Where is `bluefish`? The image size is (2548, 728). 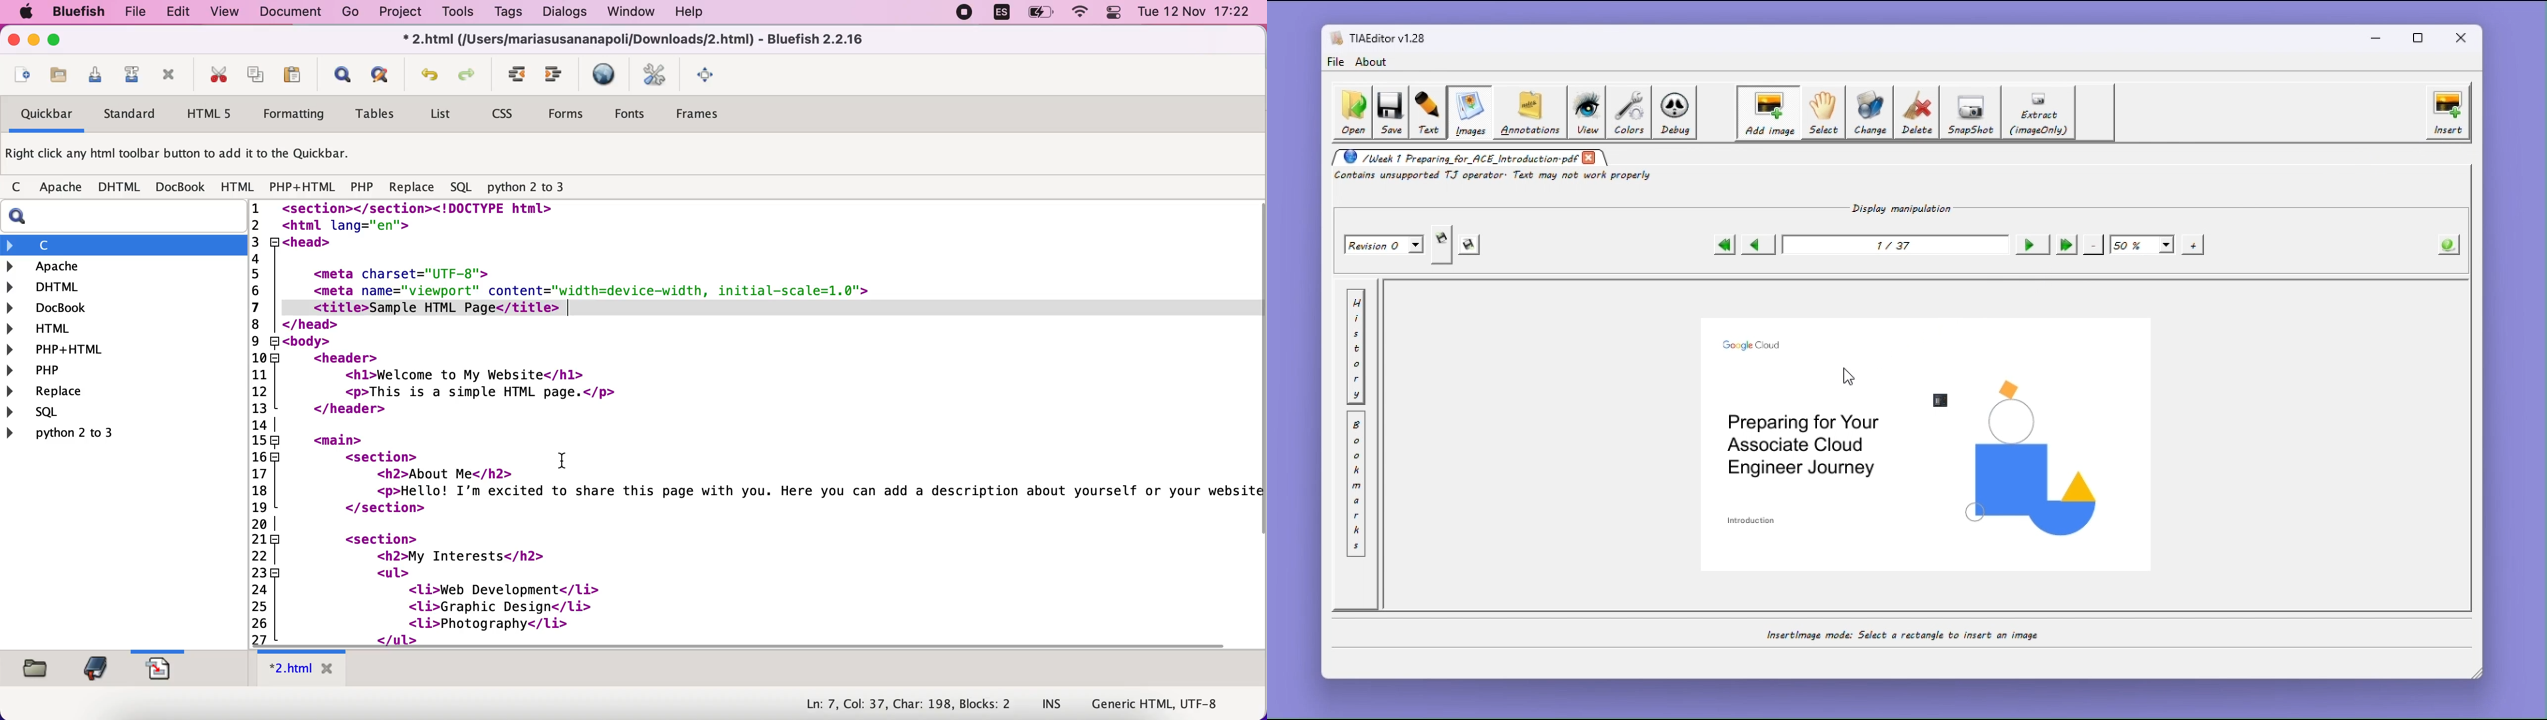 bluefish is located at coordinates (83, 13).